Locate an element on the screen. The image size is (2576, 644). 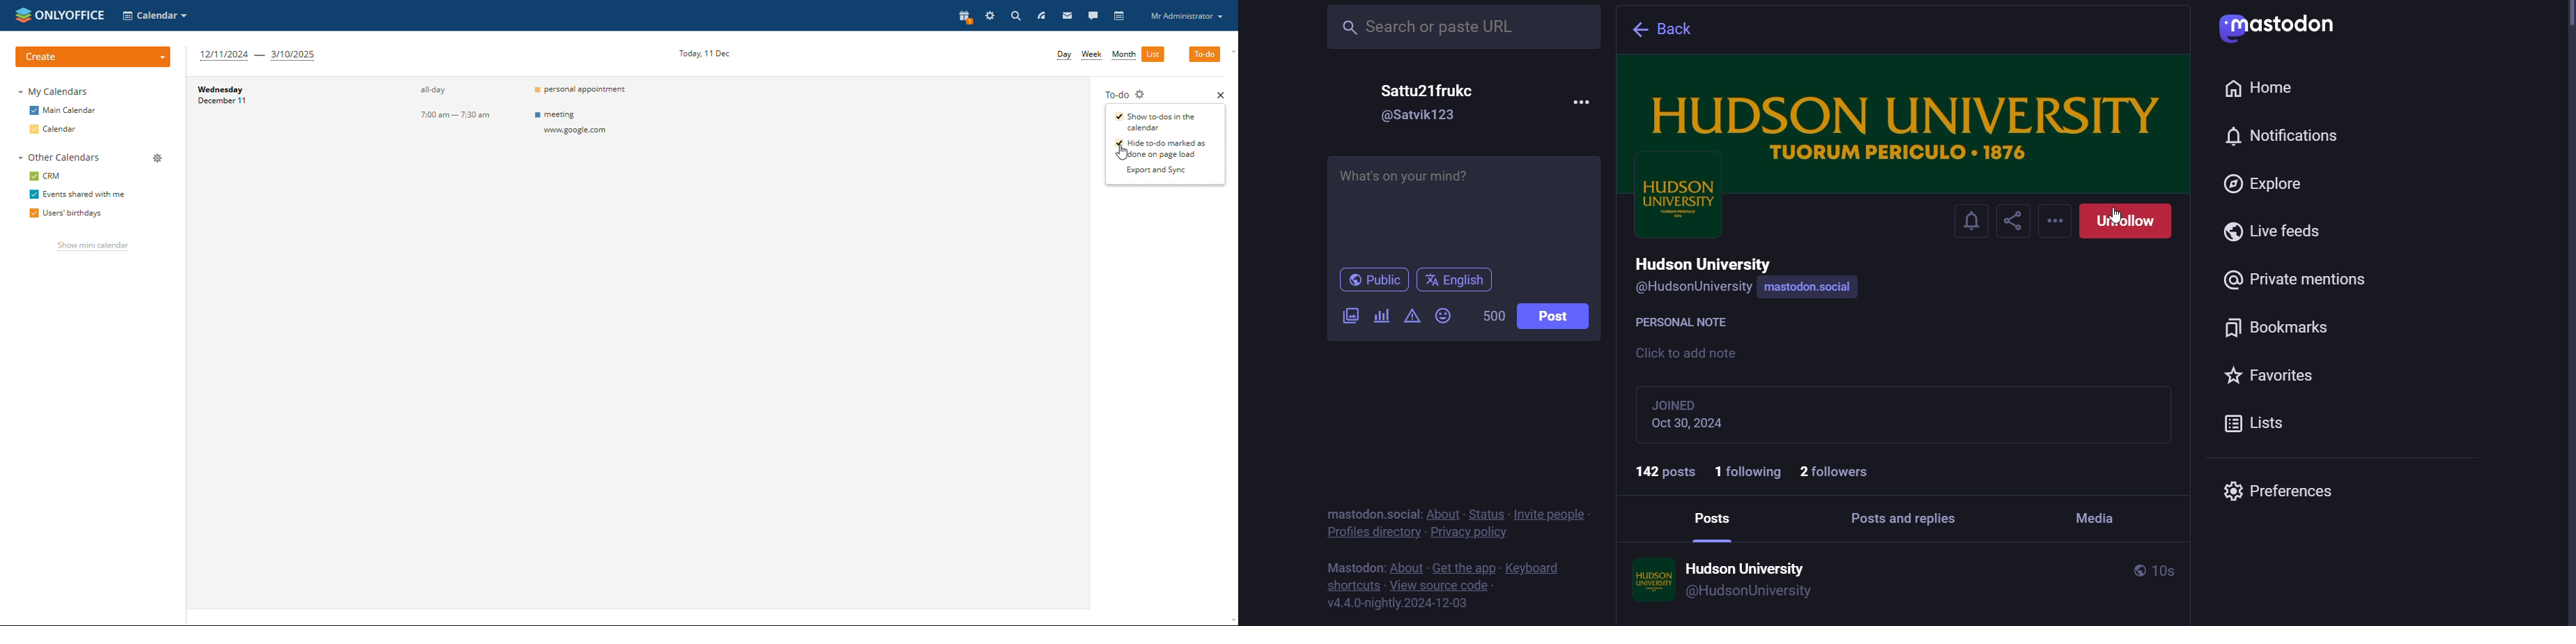
show mini calendar is located at coordinates (92, 247).